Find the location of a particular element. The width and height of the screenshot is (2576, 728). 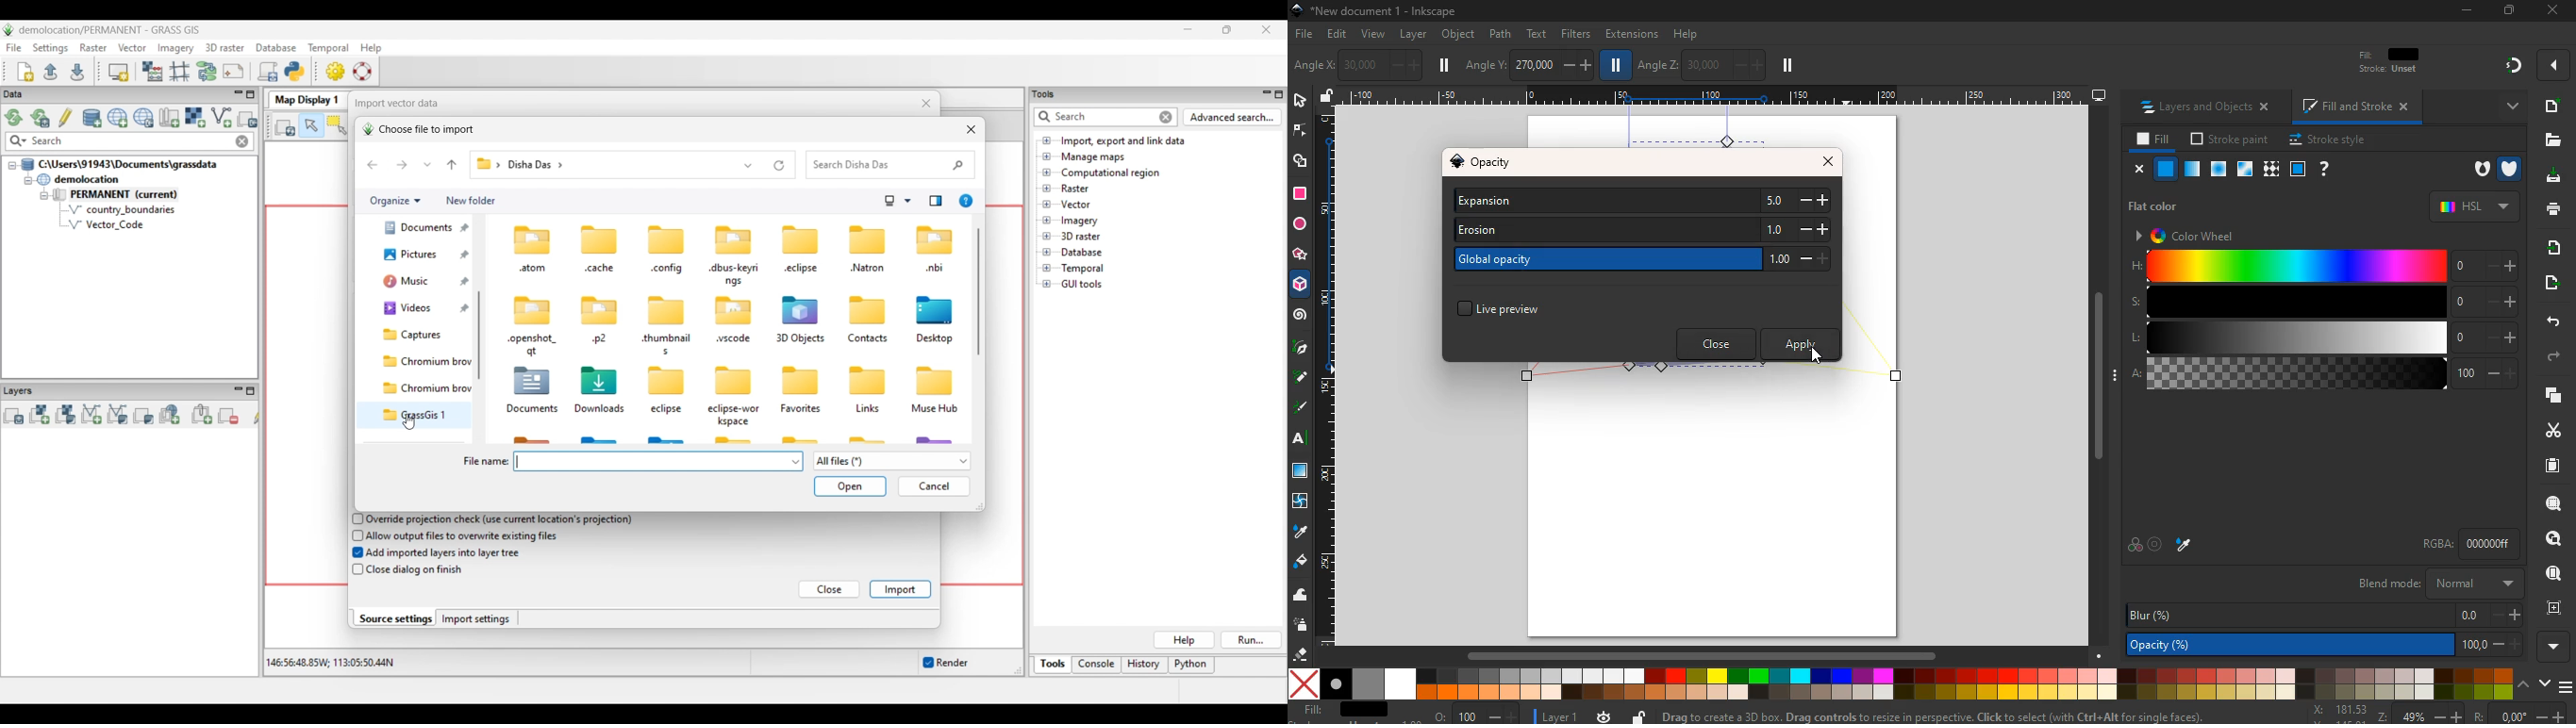

photo is located at coordinates (1307, 66).